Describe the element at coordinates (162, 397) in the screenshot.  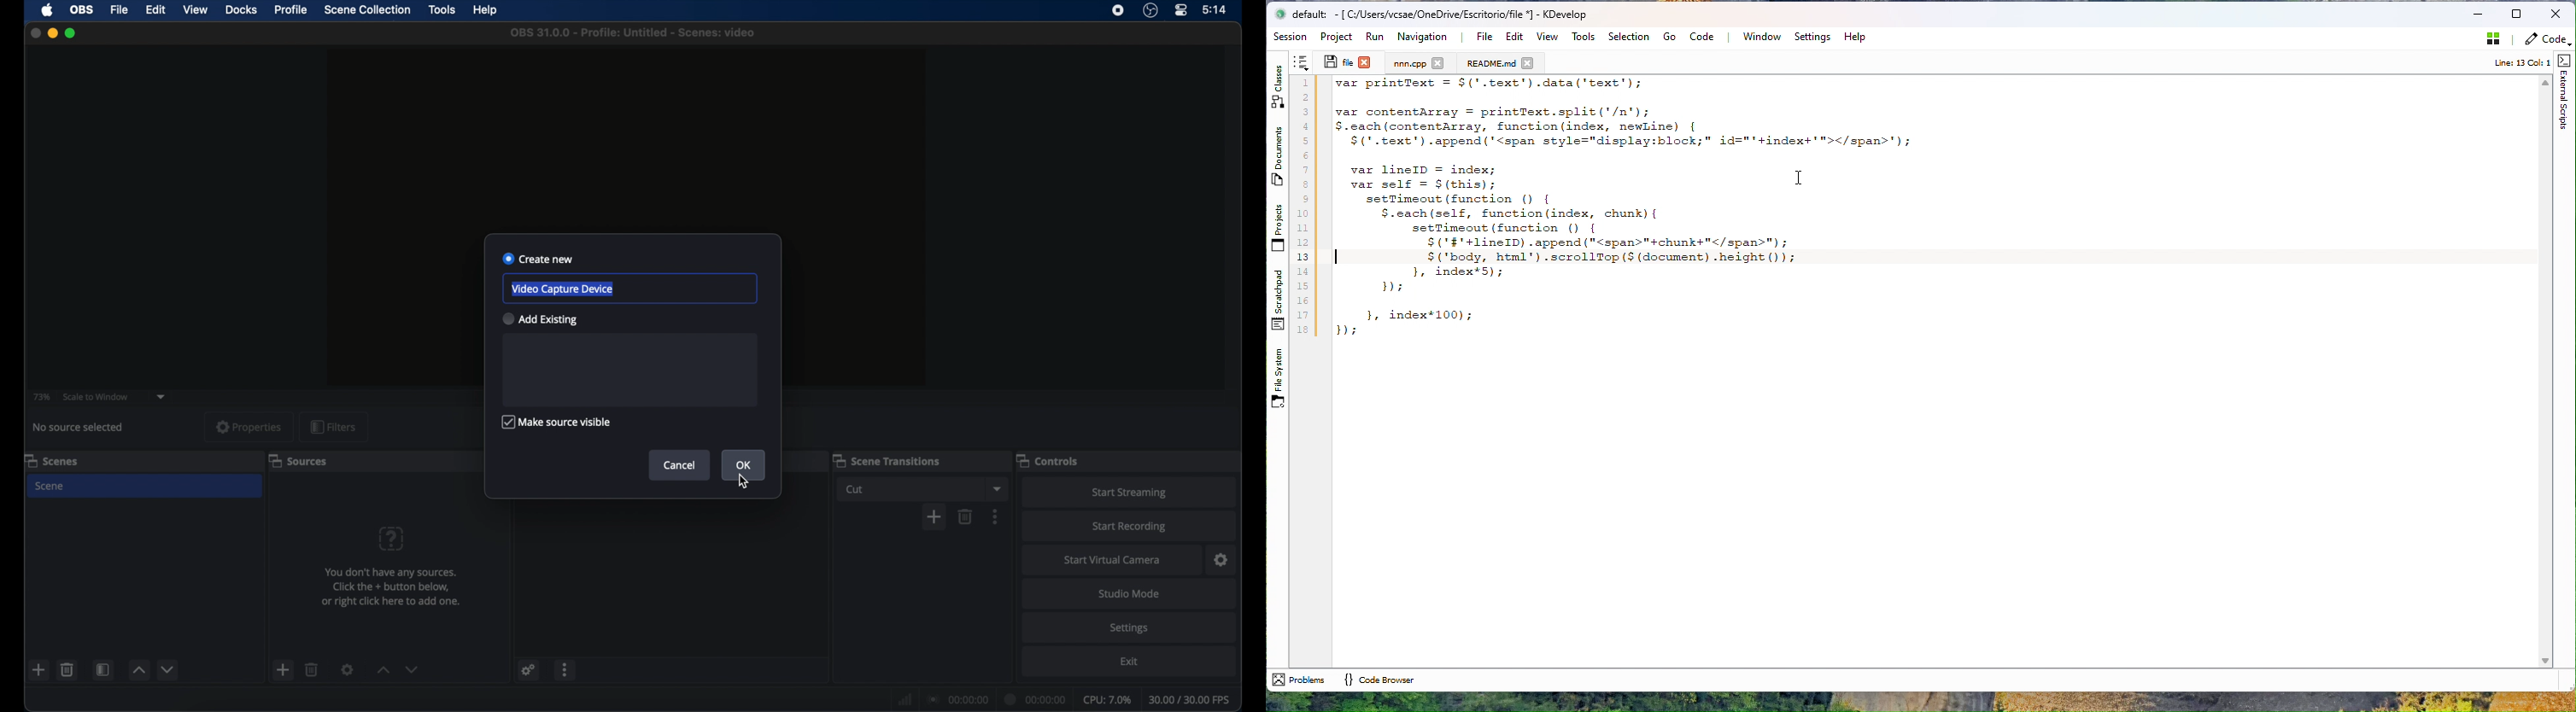
I see `dropdown` at that location.